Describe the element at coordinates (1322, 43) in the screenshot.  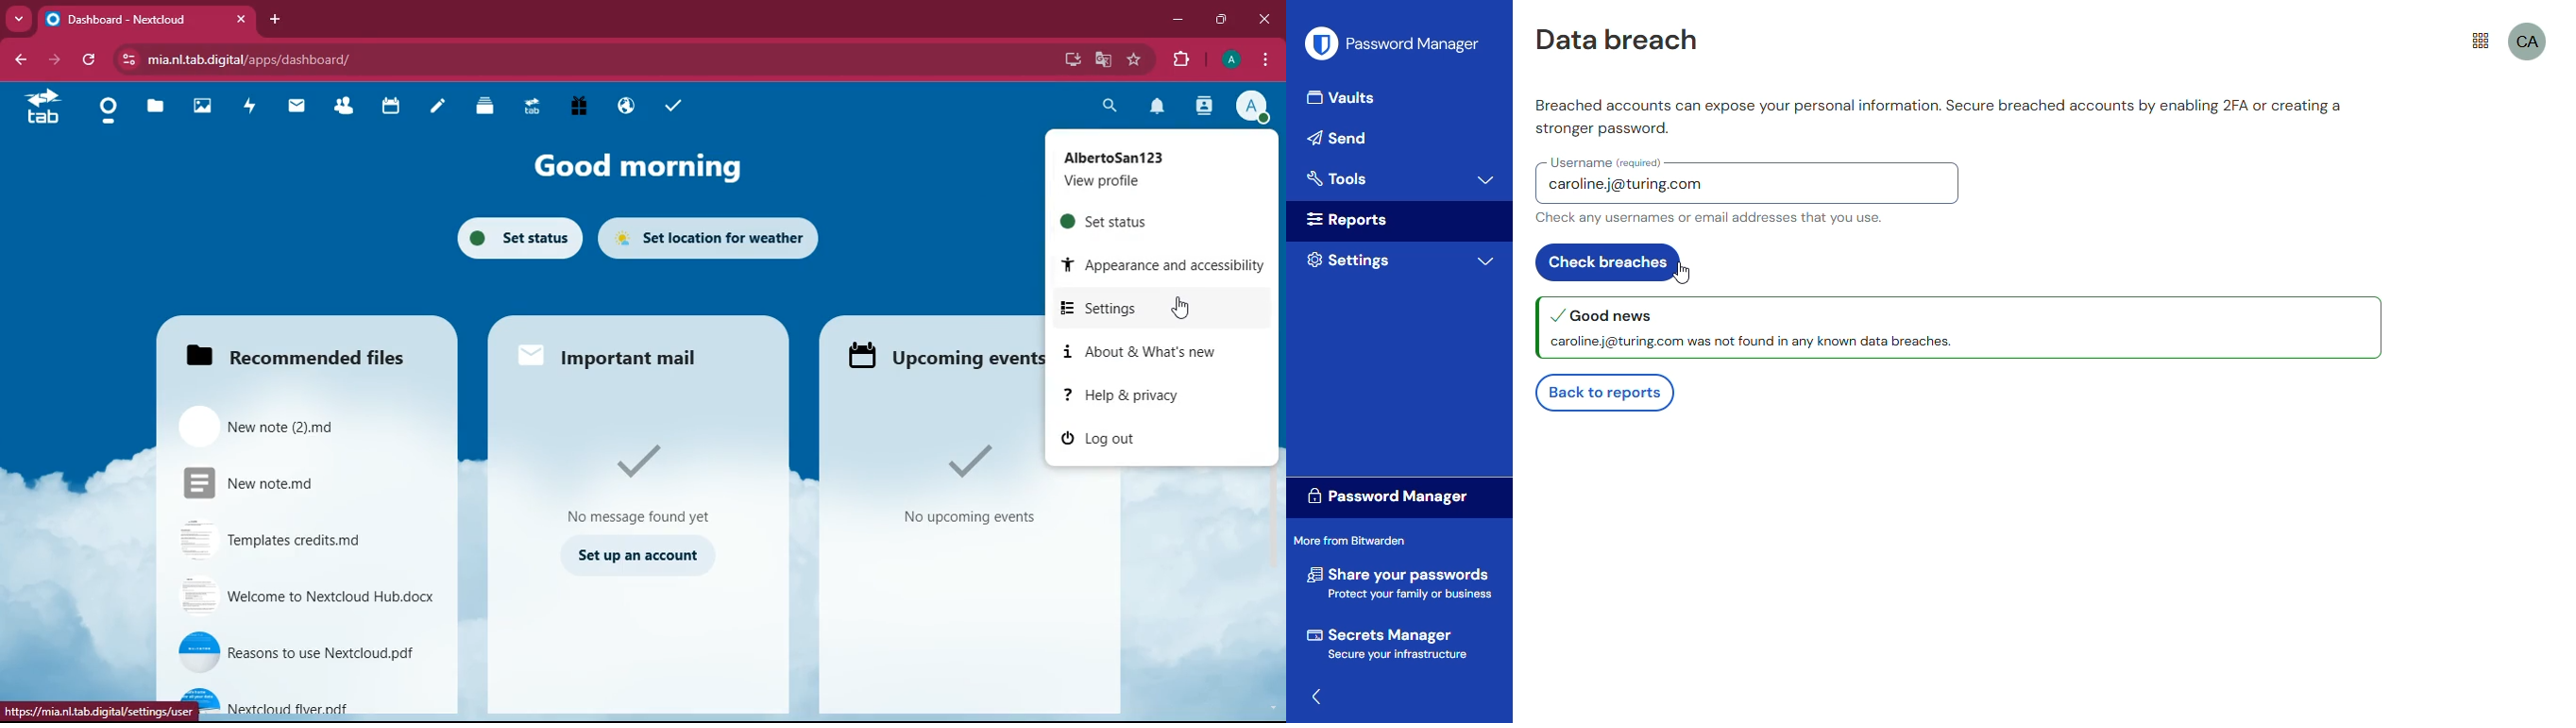
I see `logo` at that location.